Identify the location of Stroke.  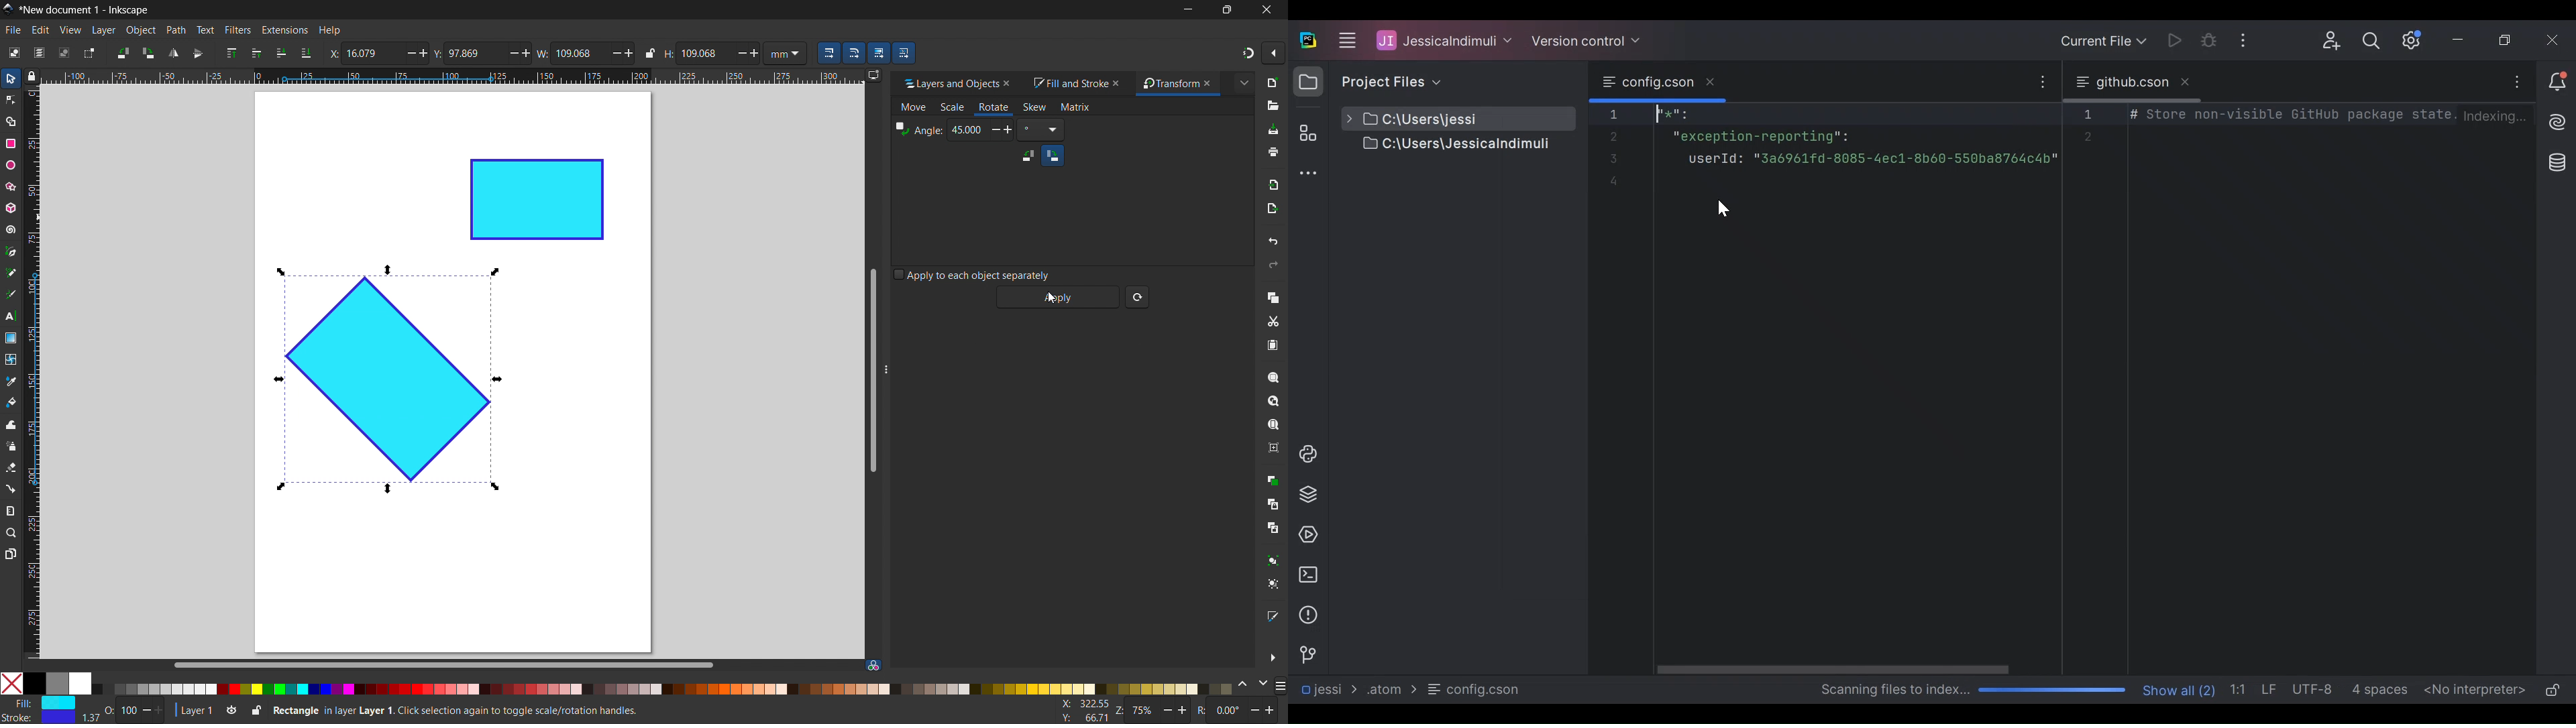
(39, 718).